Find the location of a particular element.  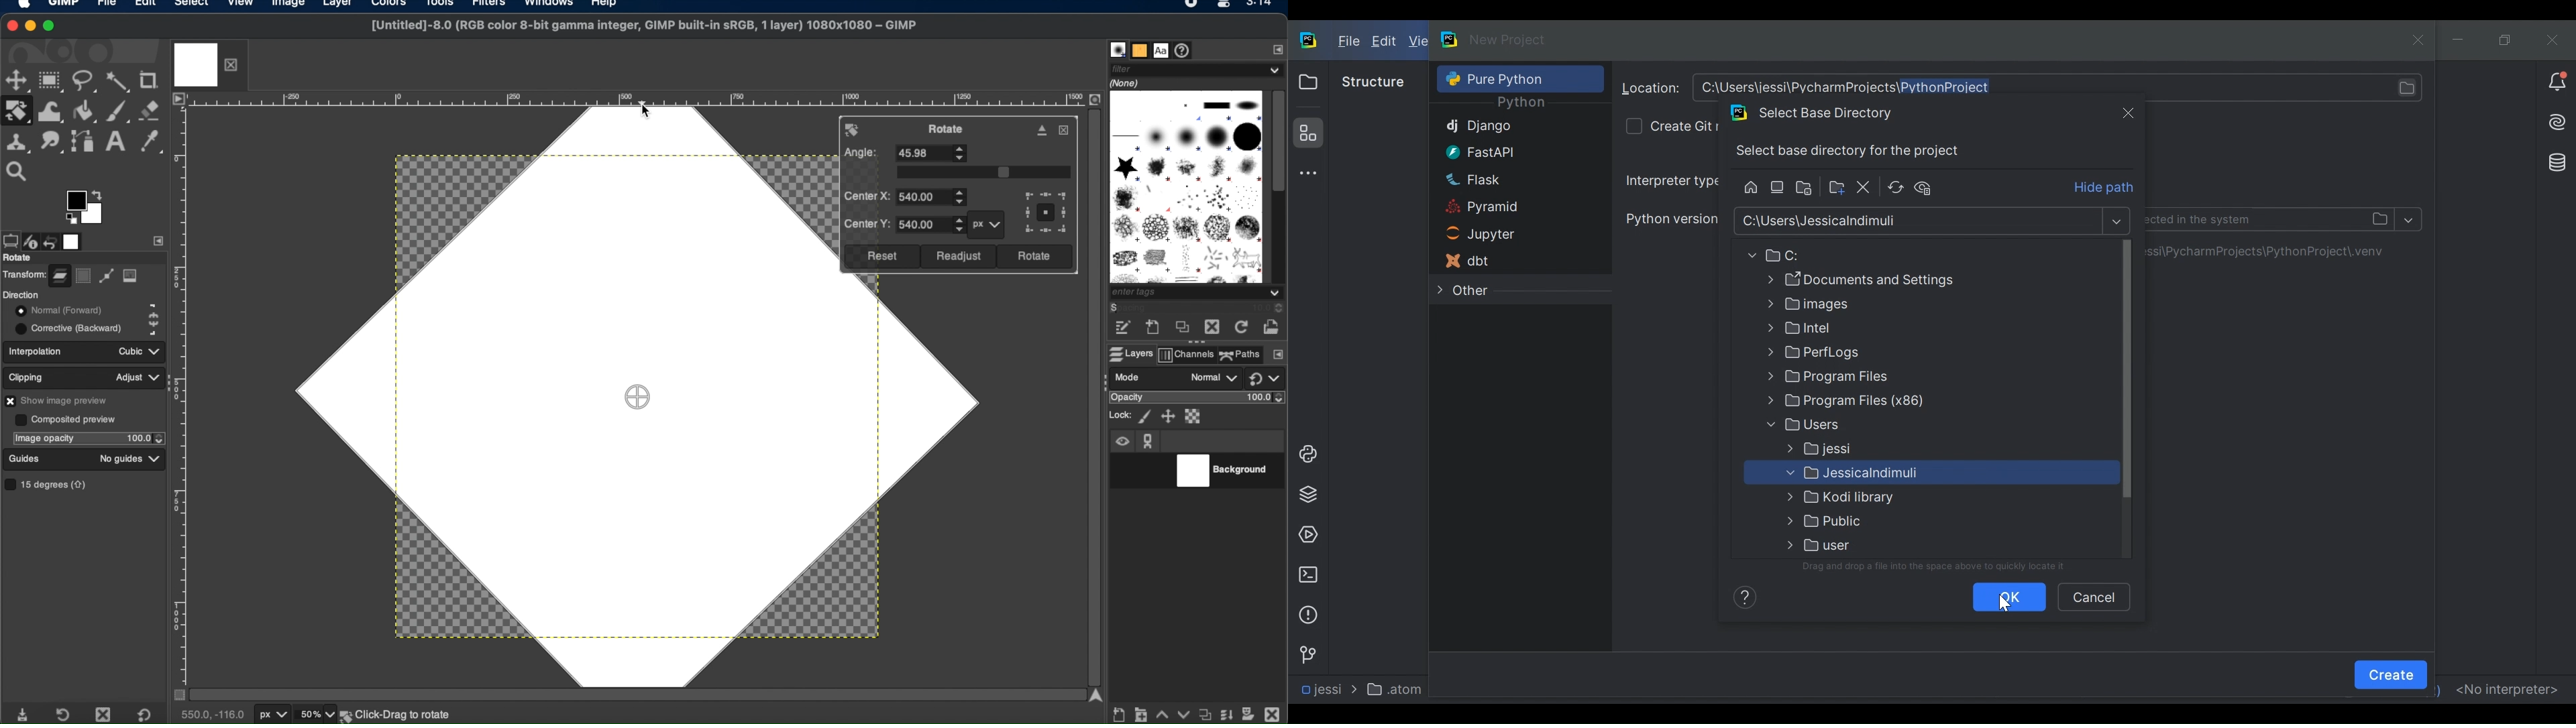

restore to default value is located at coordinates (150, 715).